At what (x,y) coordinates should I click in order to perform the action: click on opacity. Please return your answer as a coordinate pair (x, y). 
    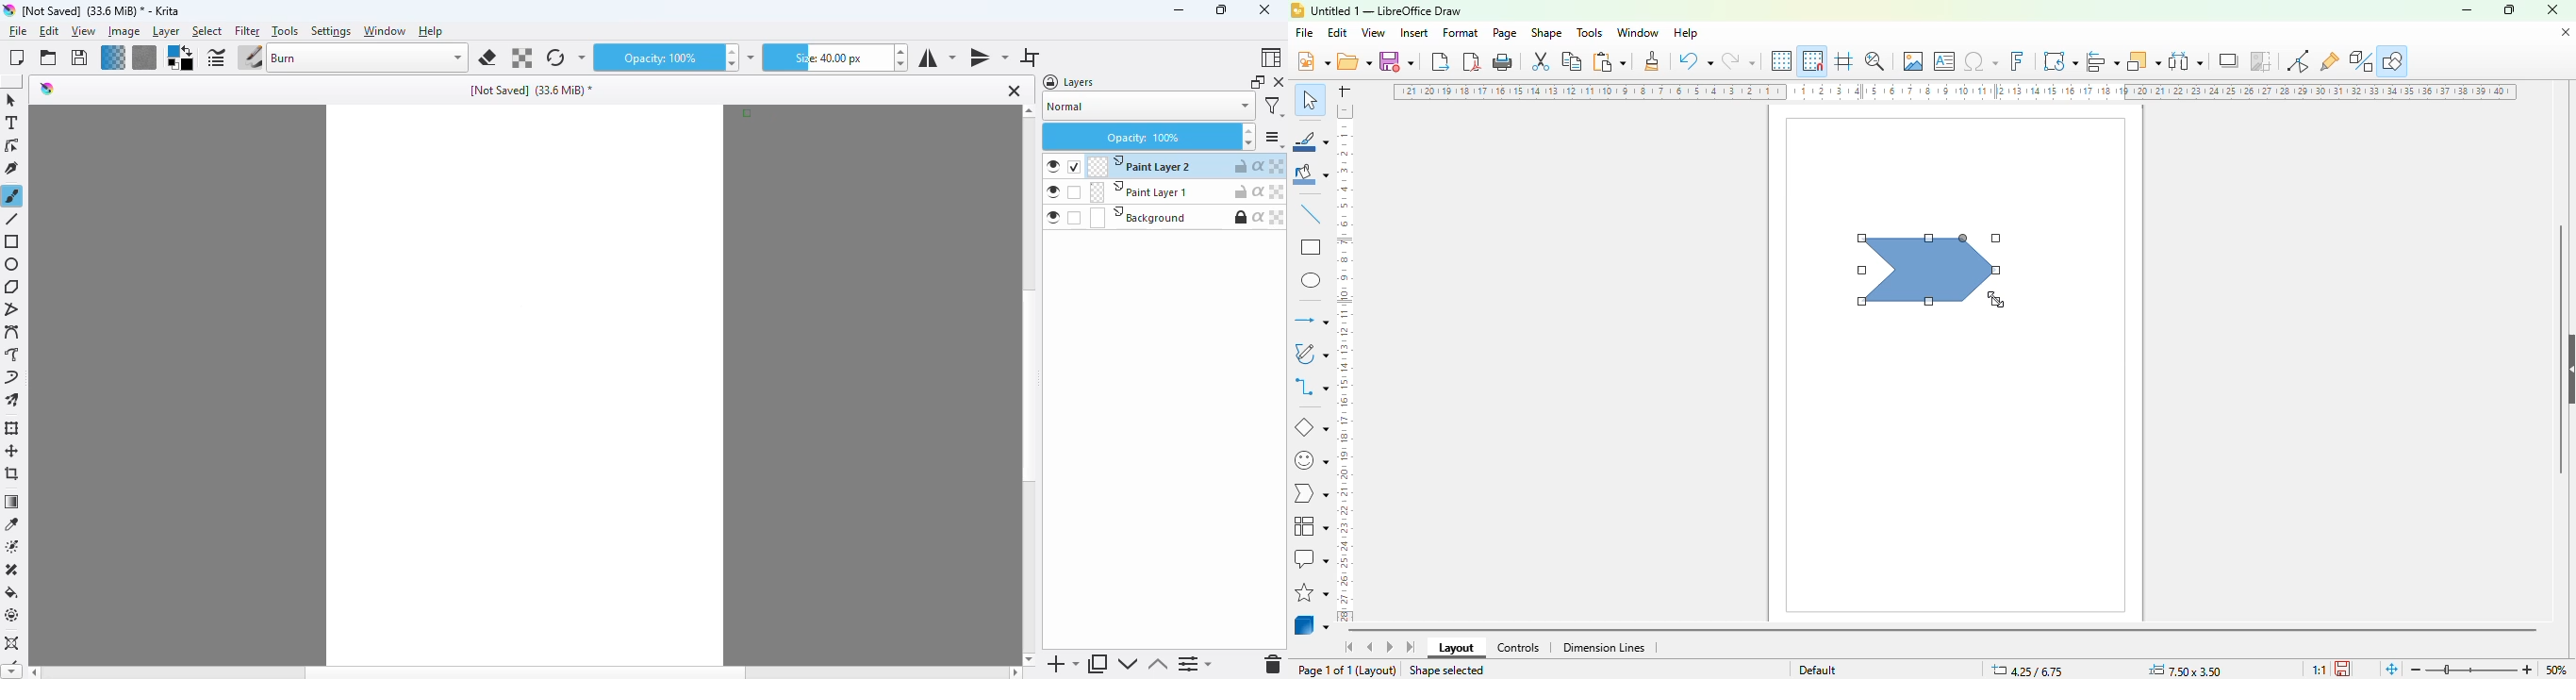
    Looking at the image, I should click on (655, 58).